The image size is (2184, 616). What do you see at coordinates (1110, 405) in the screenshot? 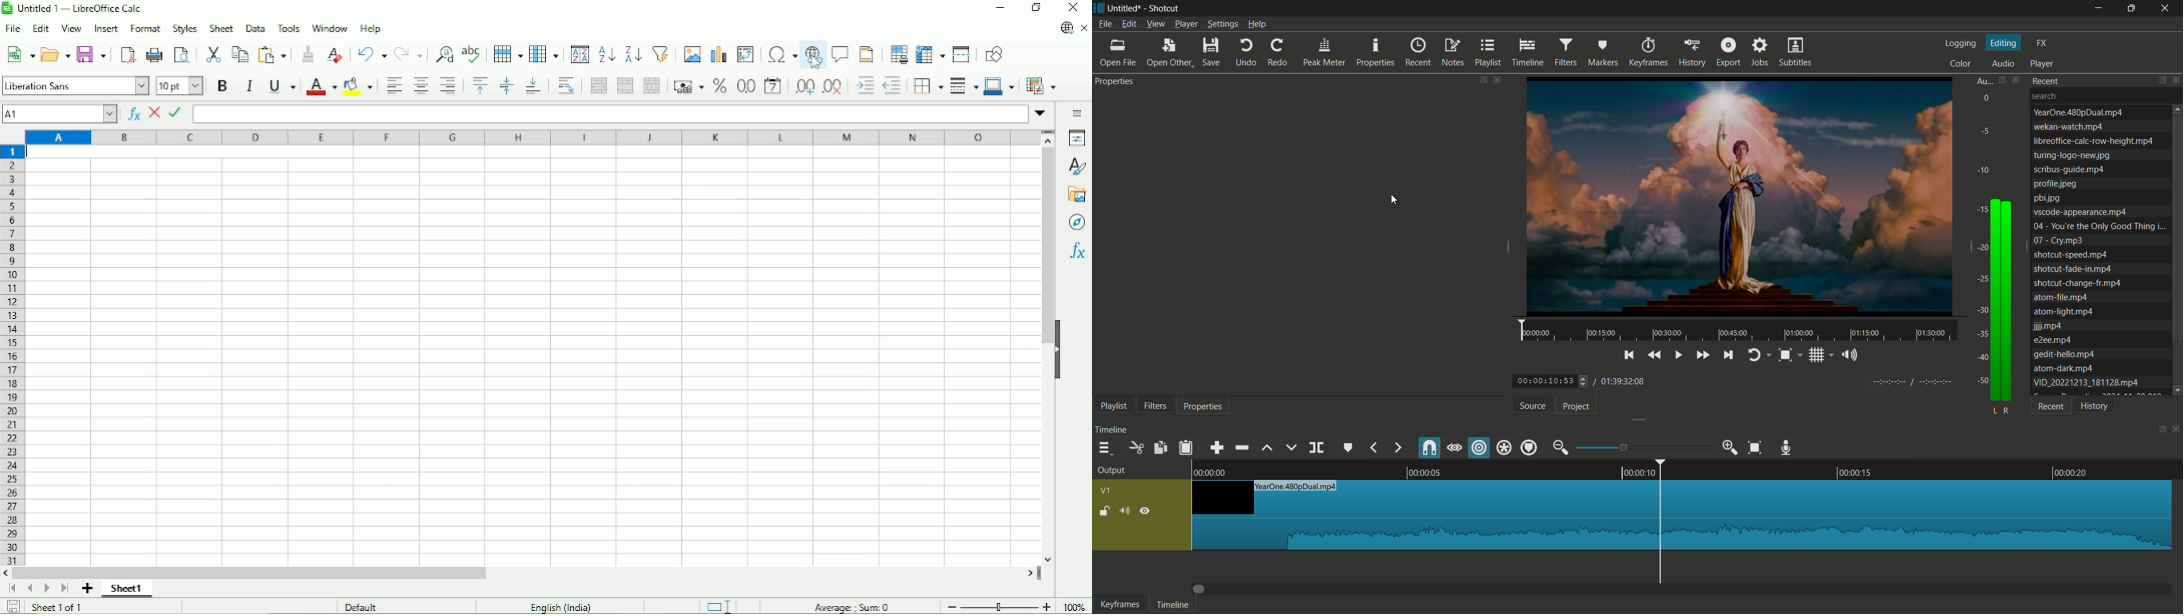
I see `playlist` at bounding box center [1110, 405].